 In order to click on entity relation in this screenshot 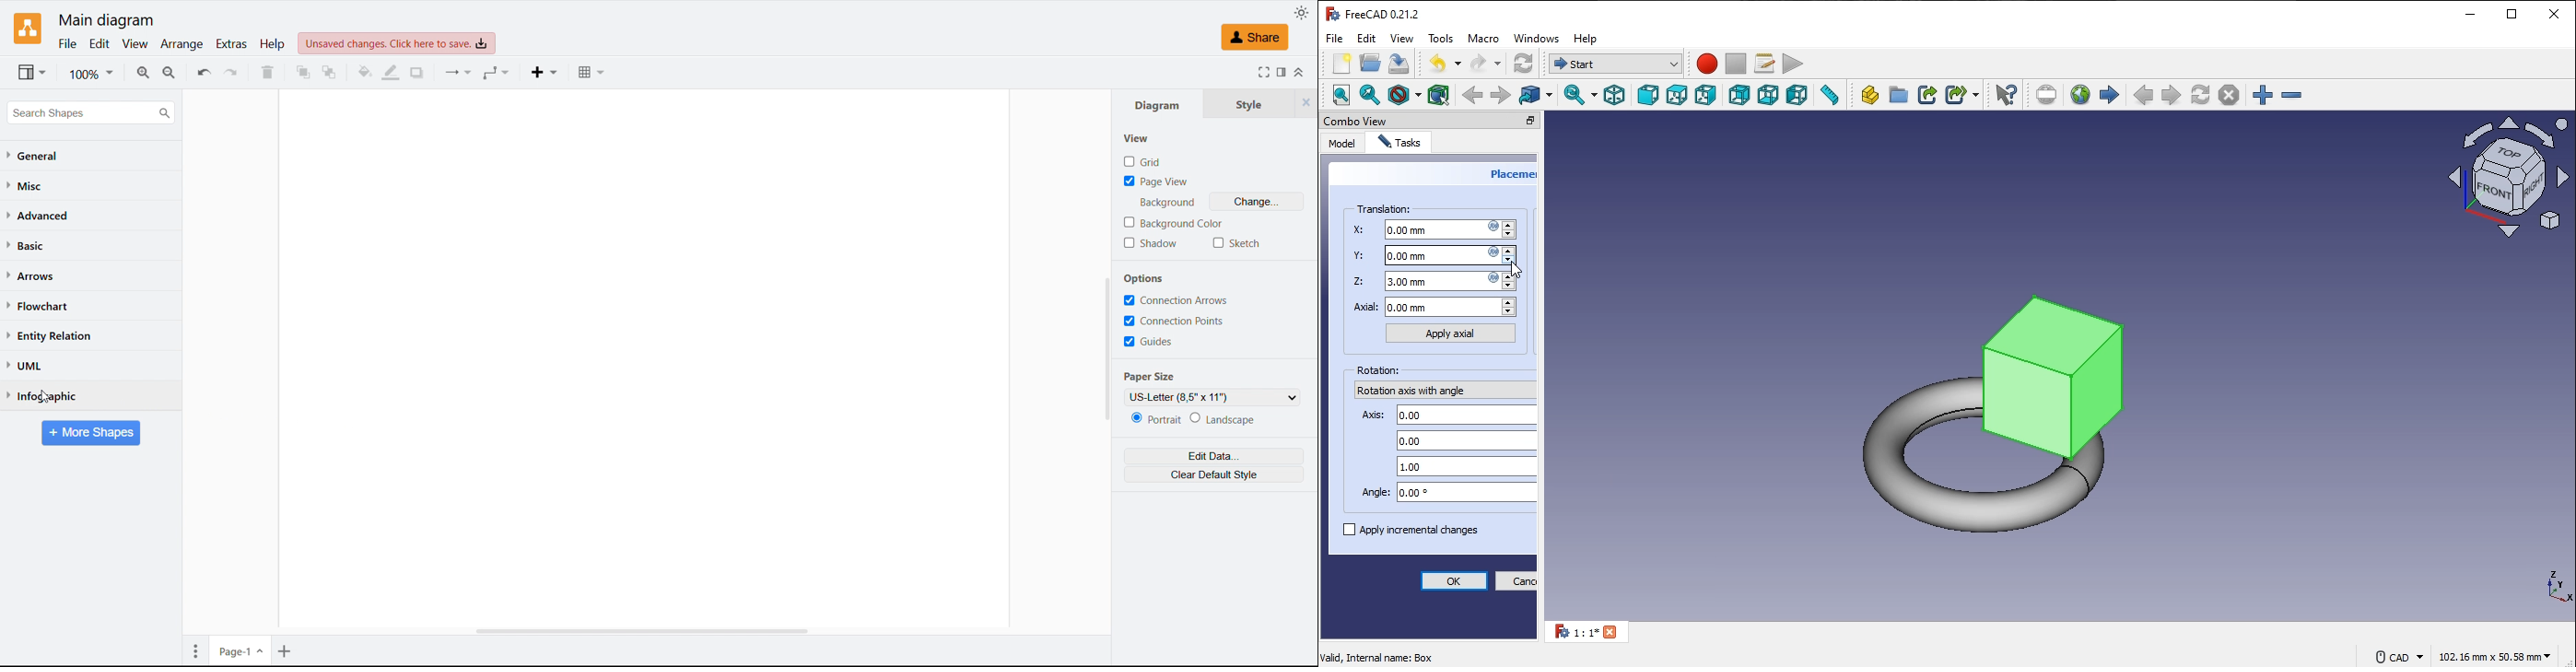, I will do `click(49, 336)`.